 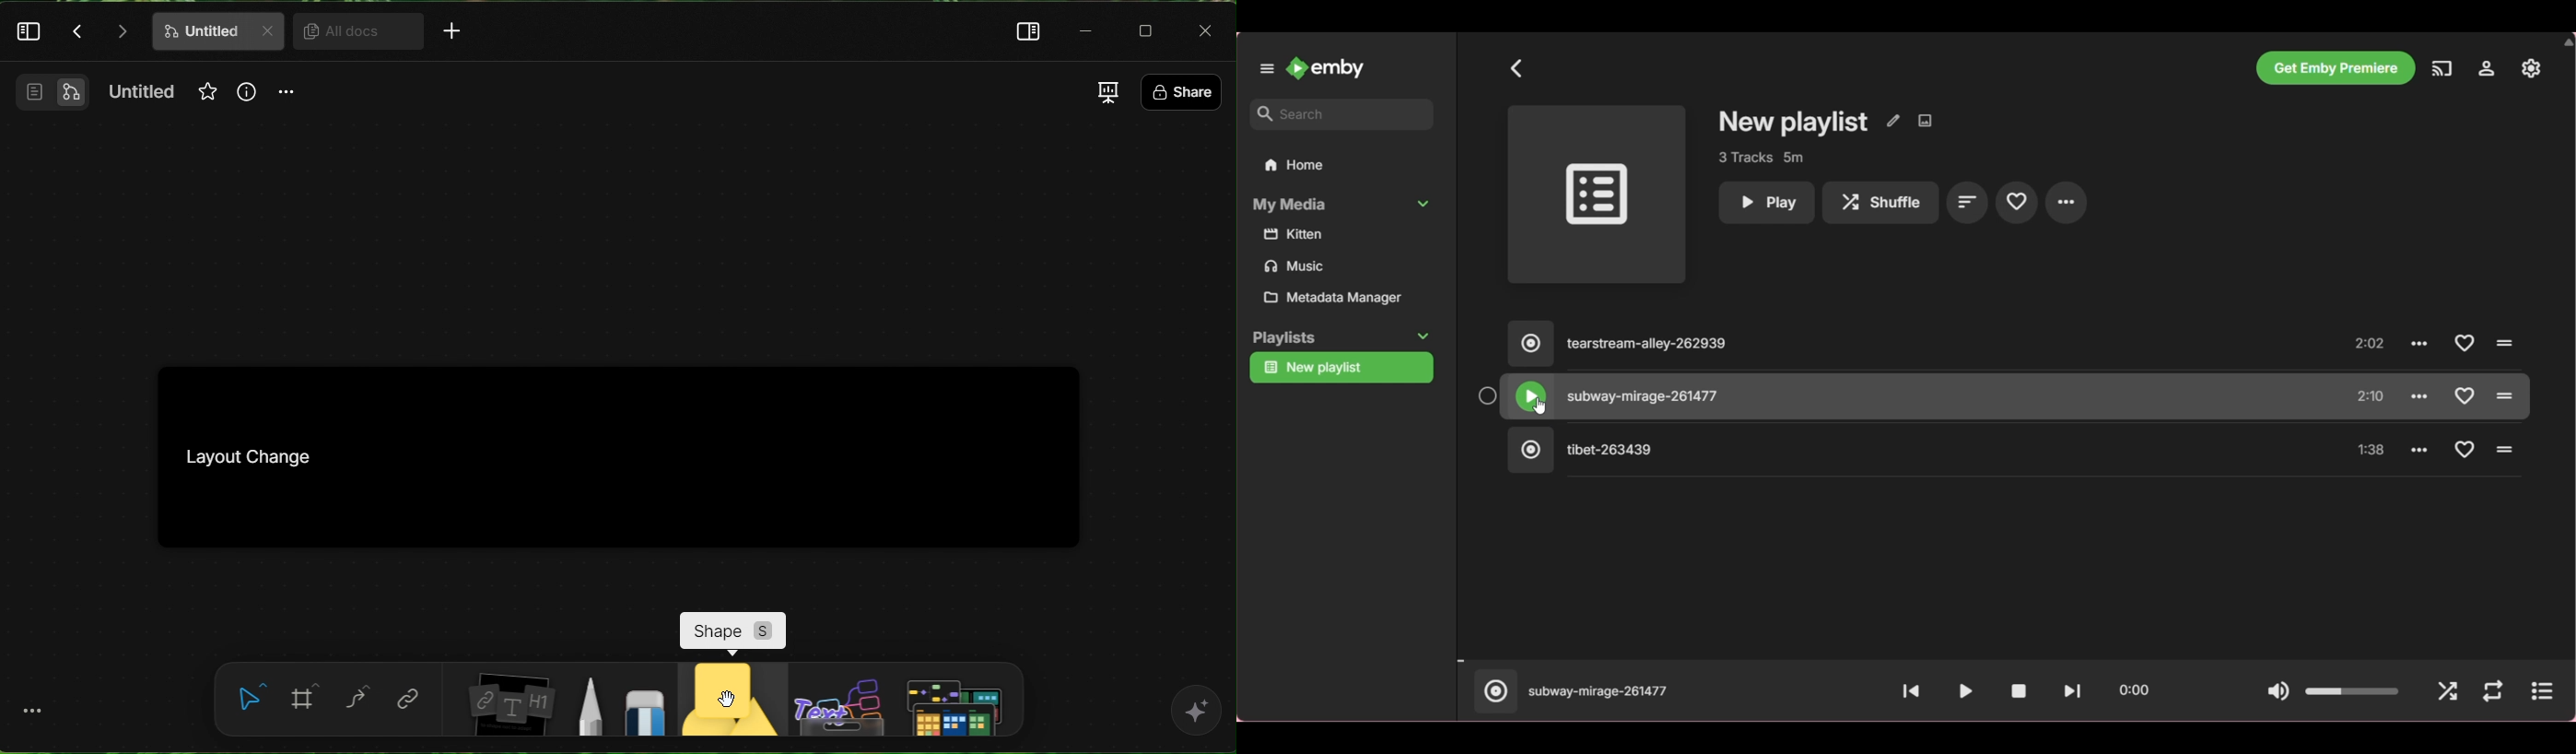 I want to click on shape, so click(x=732, y=630).